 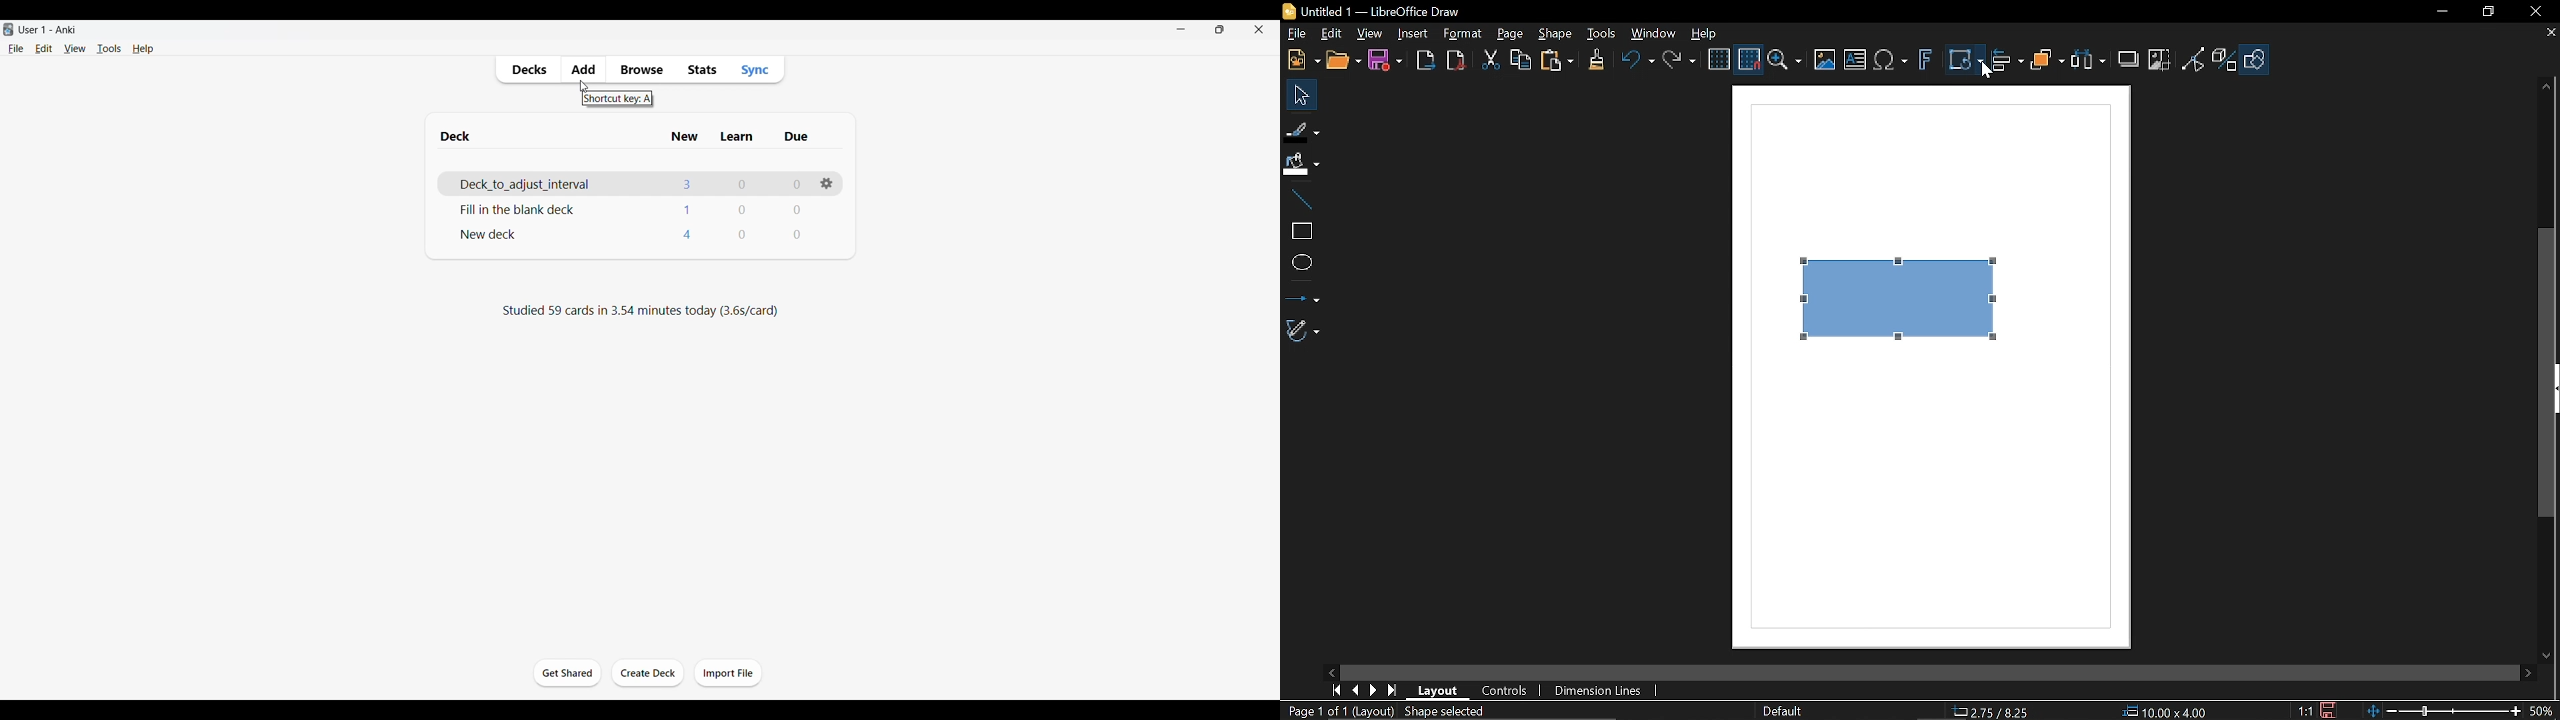 I want to click on Create deck, so click(x=647, y=673).